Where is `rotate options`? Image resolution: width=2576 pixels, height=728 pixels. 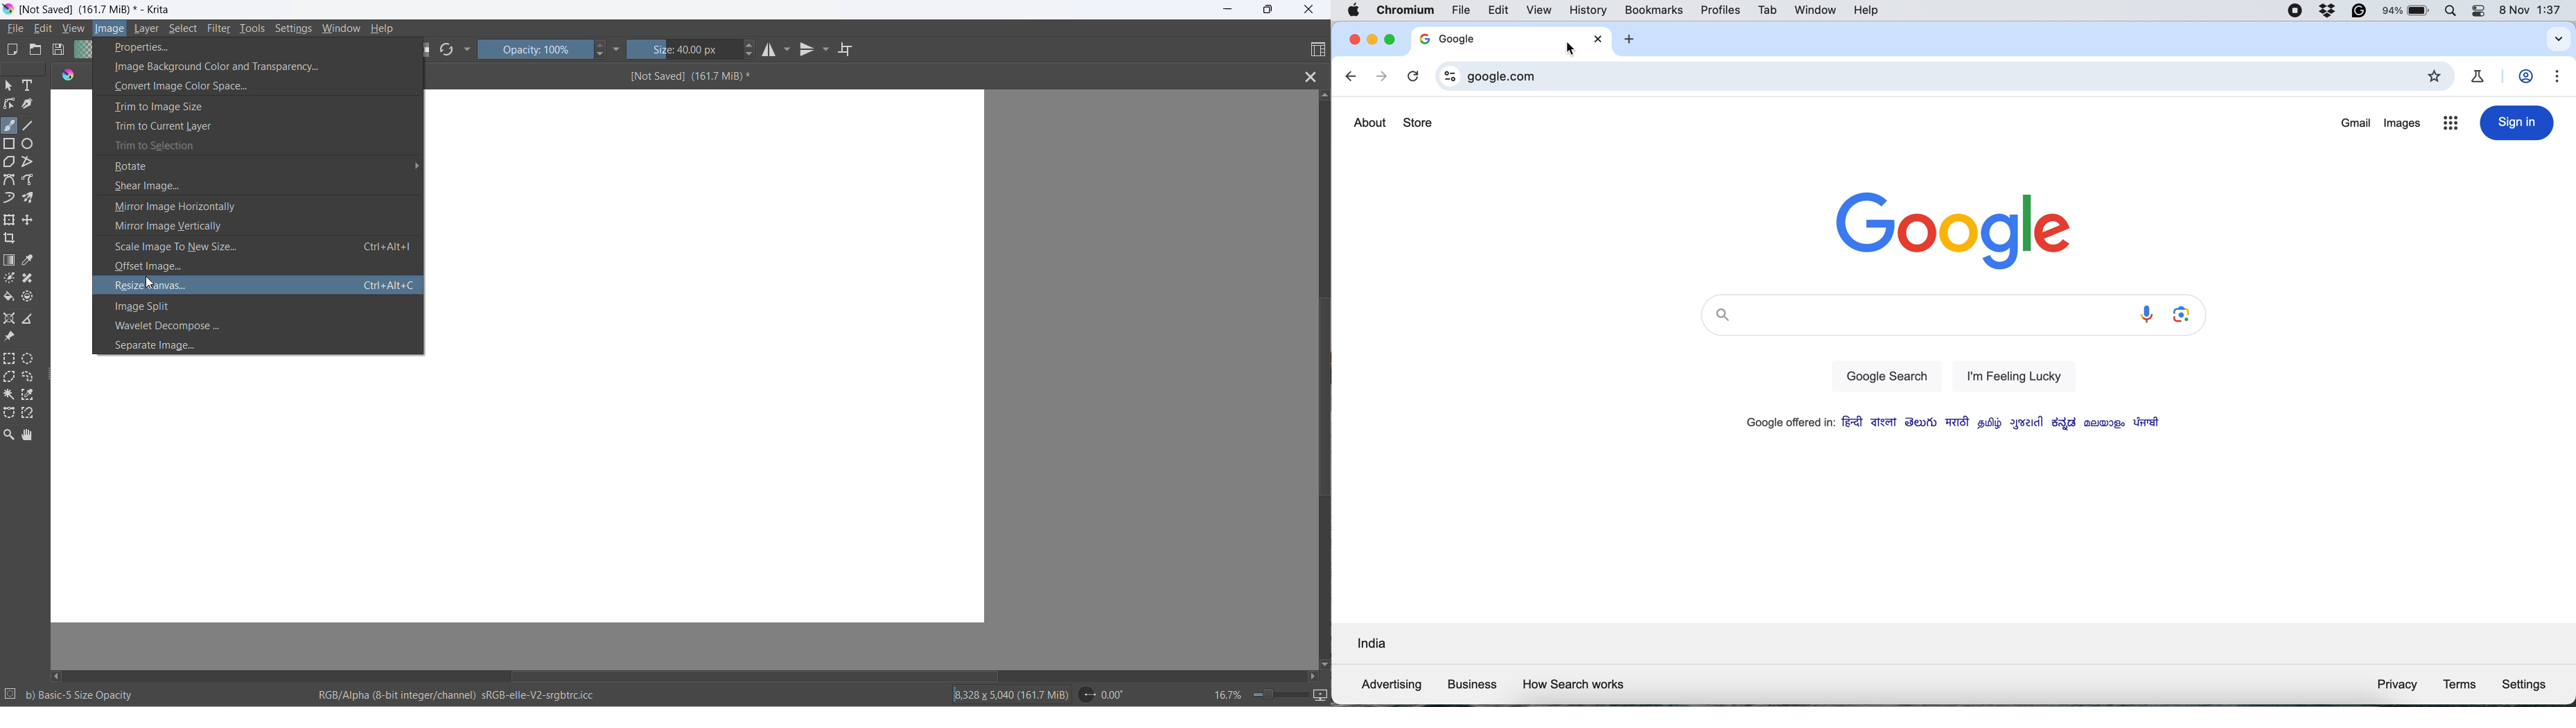
rotate options is located at coordinates (261, 168).